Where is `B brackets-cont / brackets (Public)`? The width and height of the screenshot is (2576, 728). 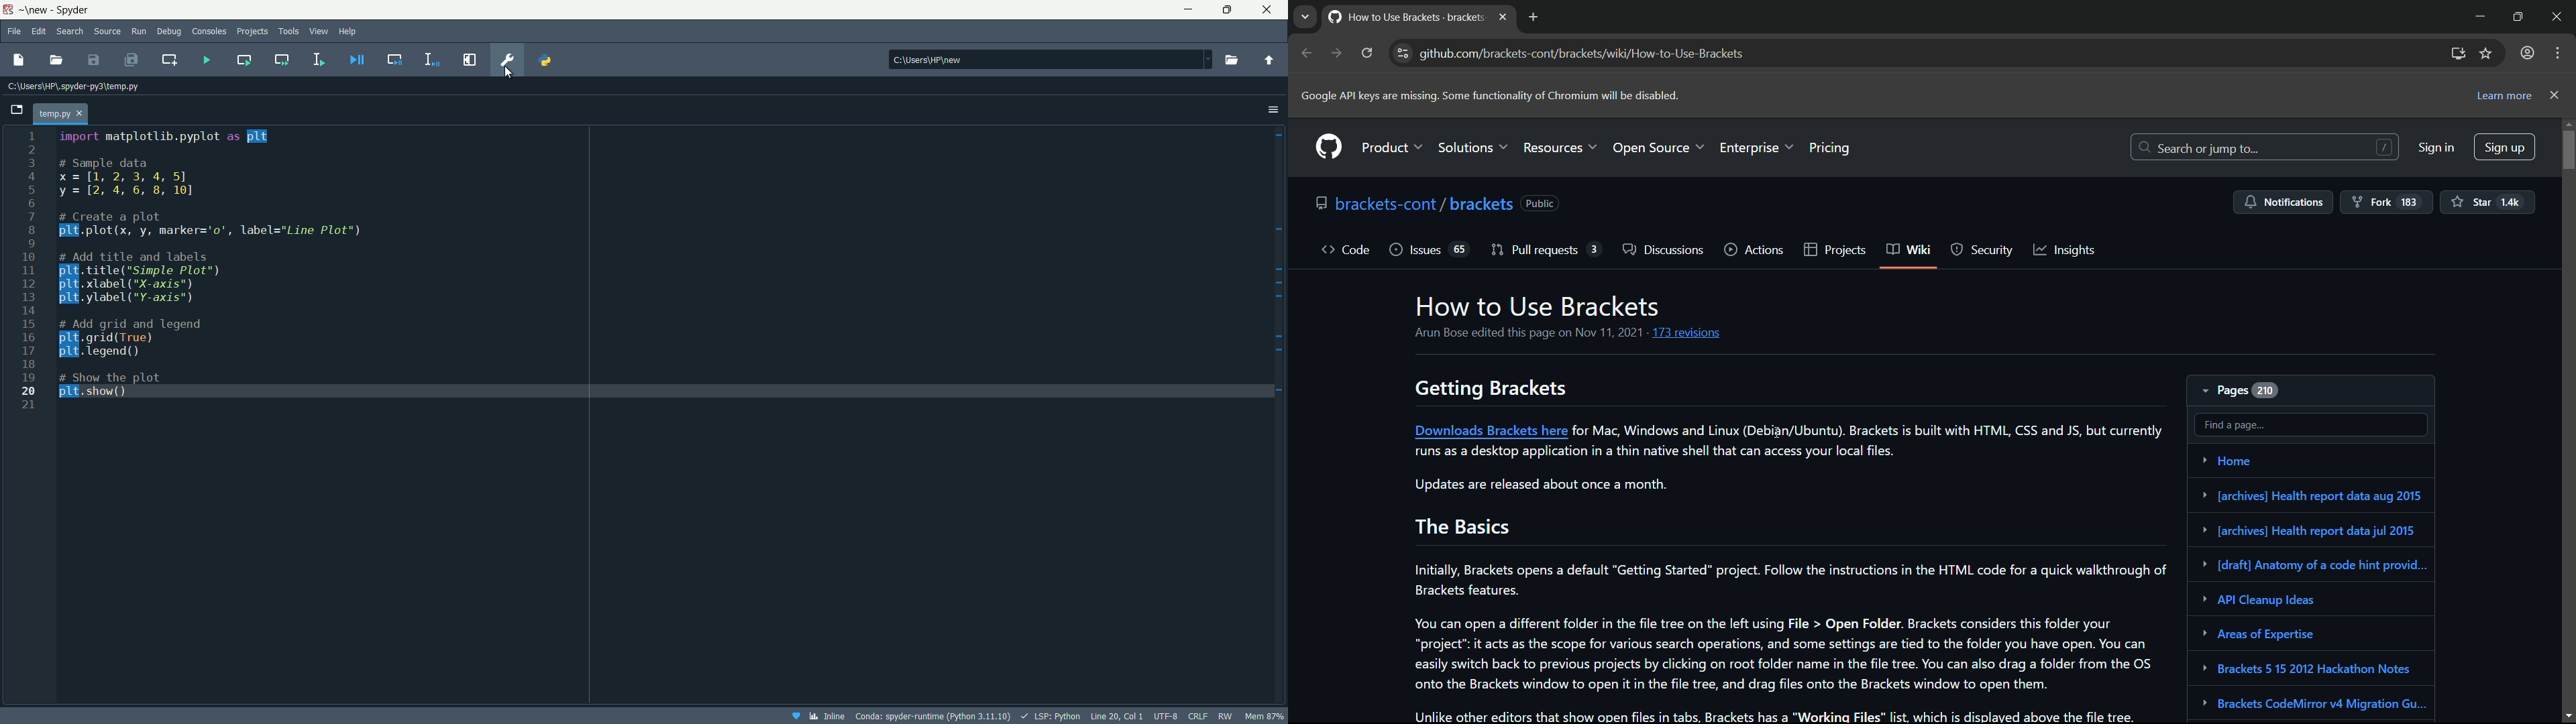 B brackets-cont / brackets (Public) is located at coordinates (1438, 202).